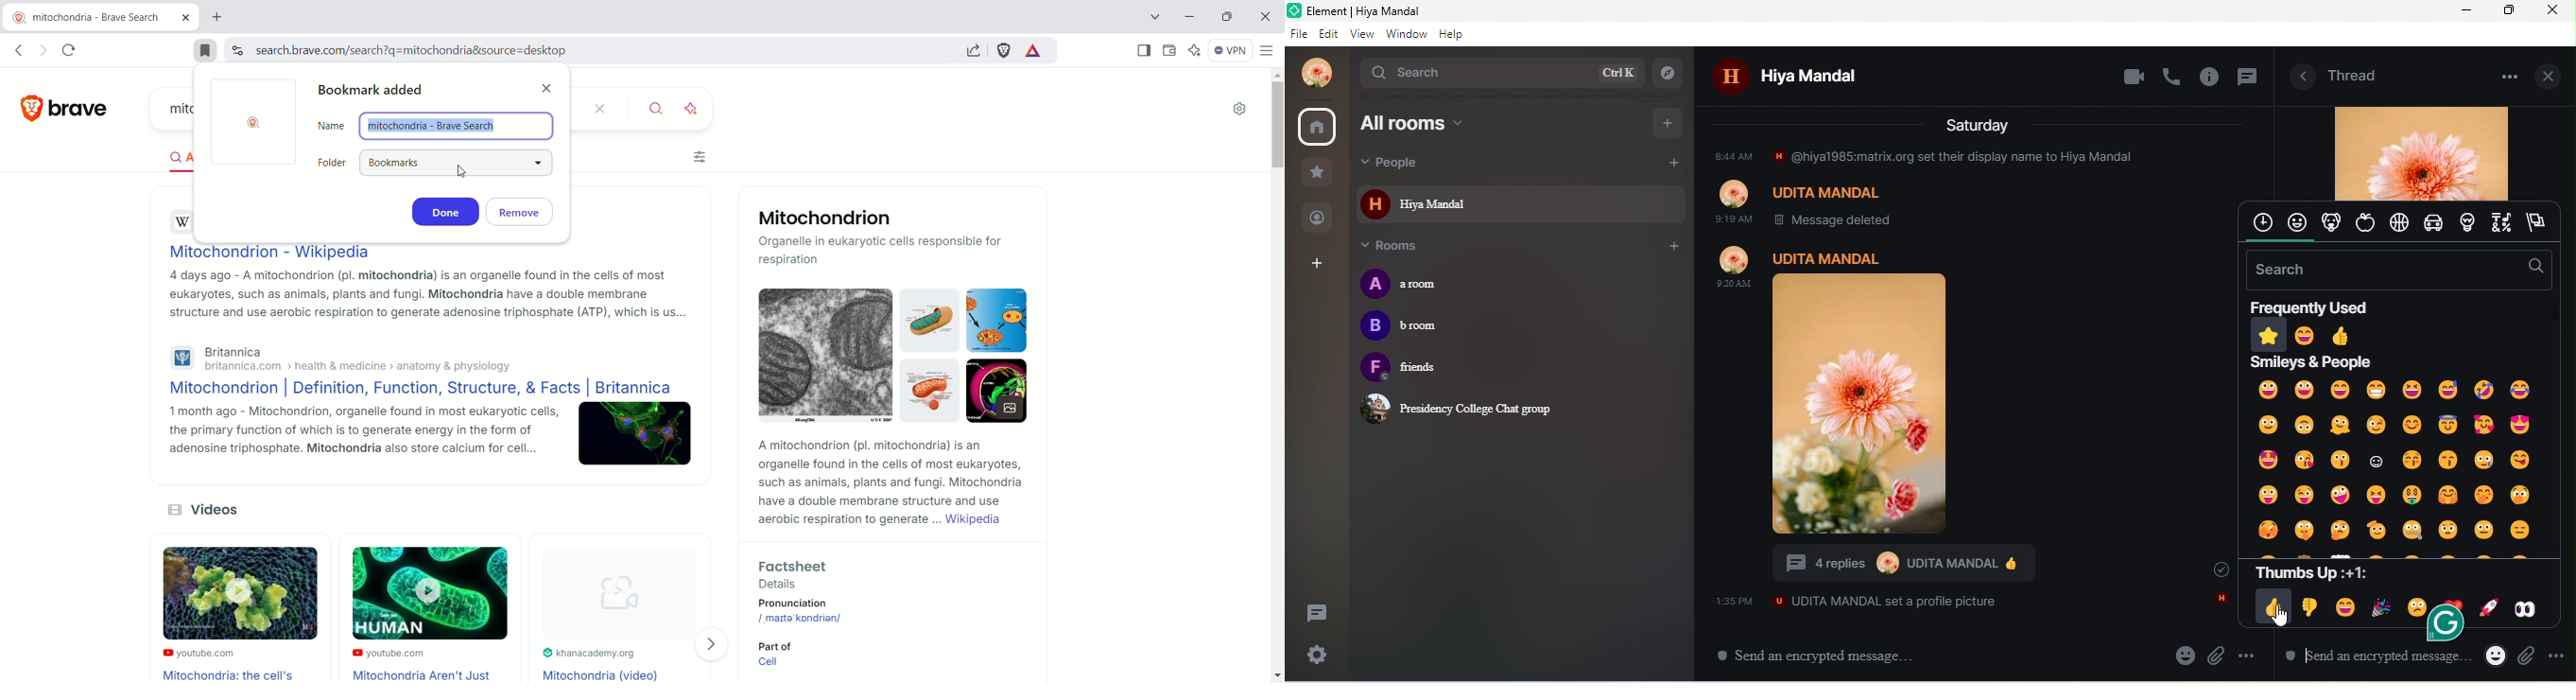  I want to click on title, so click(1380, 11).